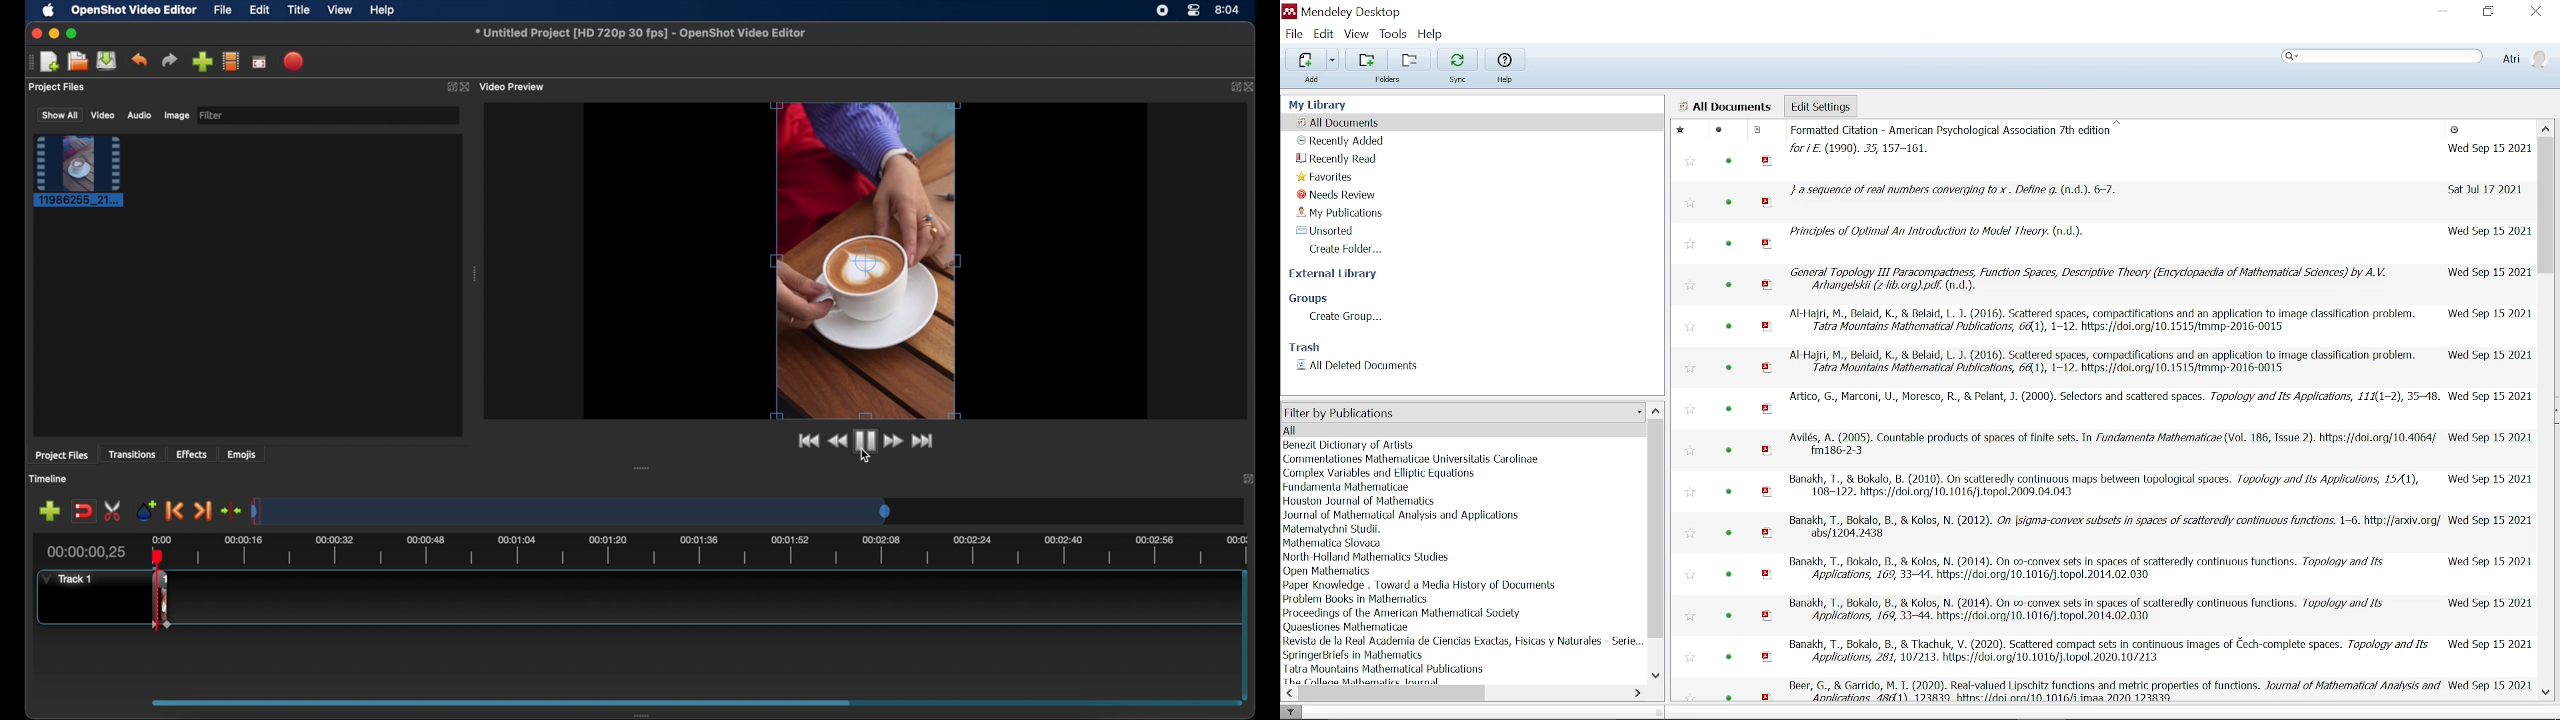 Image resolution: width=2576 pixels, height=728 pixels. What do you see at coordinates (1232, 87) in the screenshot?
I see `expand` at bounding box center [1232, 87].